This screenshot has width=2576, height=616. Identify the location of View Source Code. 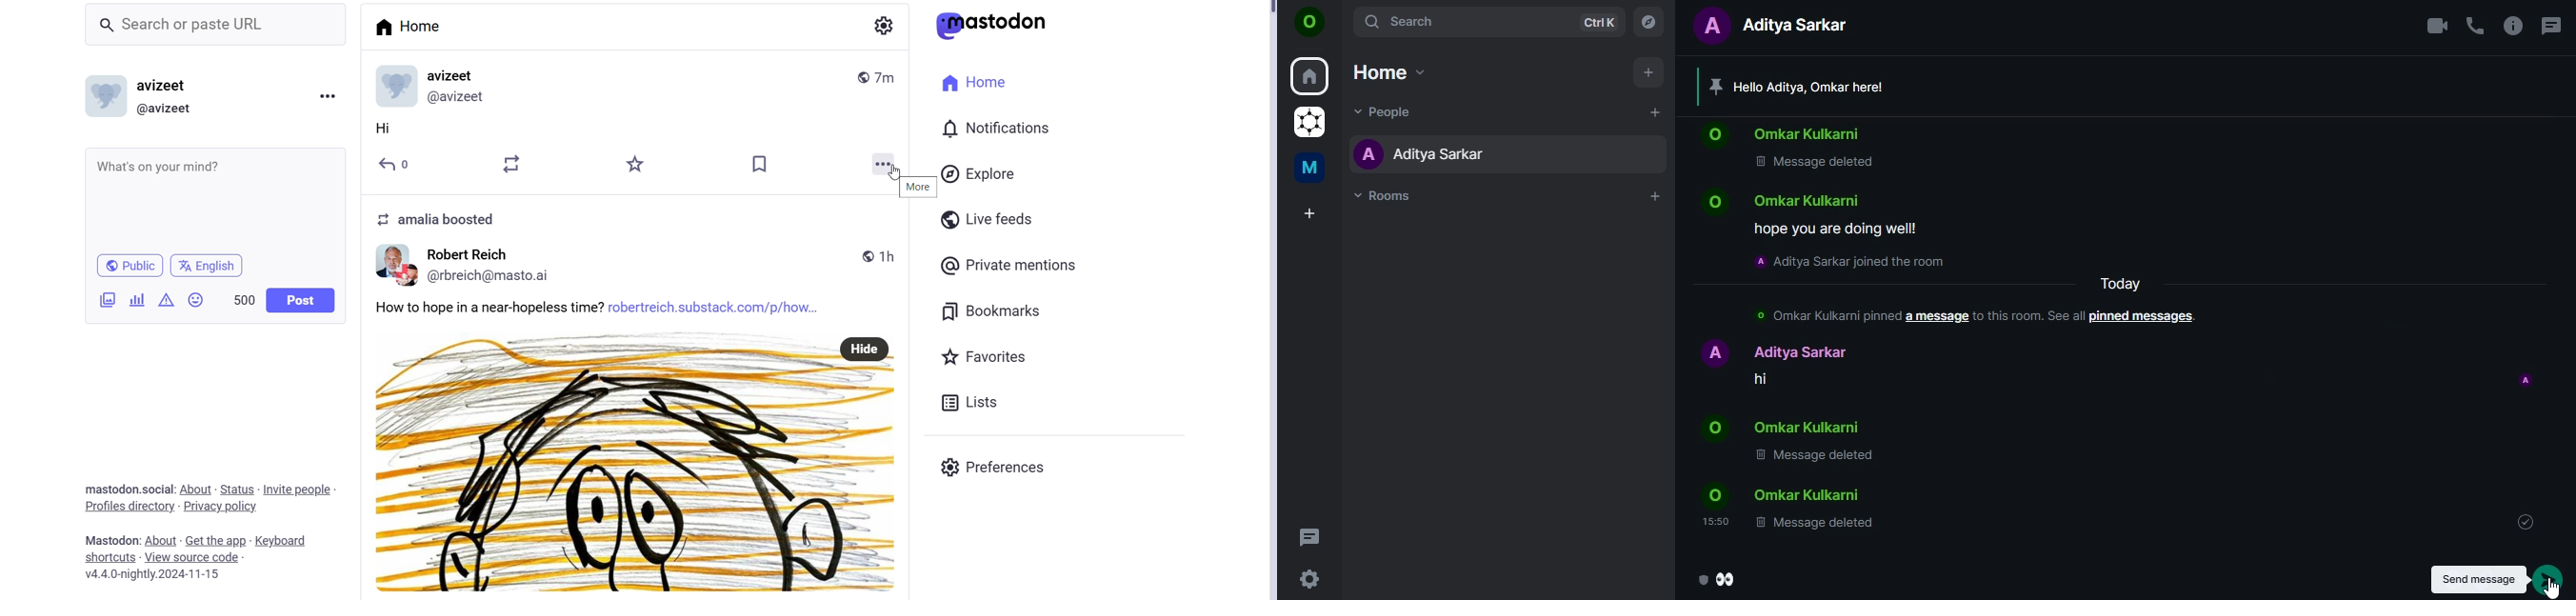
(192, 556).